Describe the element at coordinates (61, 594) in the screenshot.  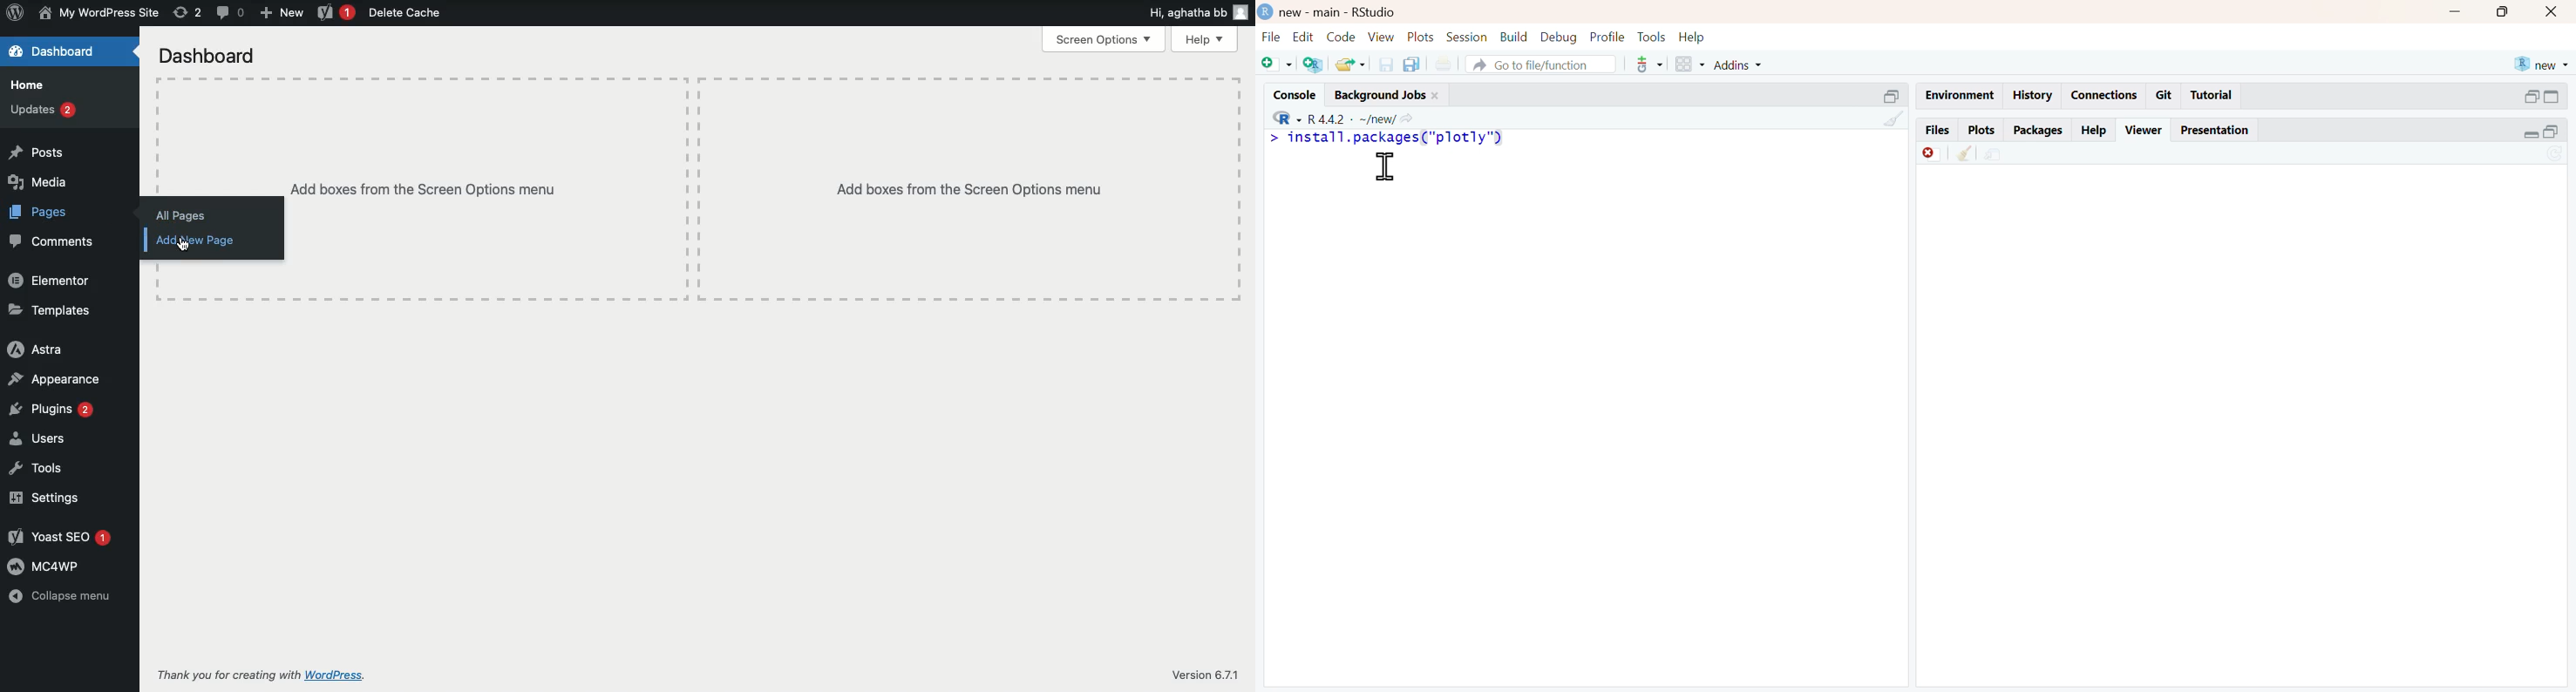
I see `Collapse menu` at that location.